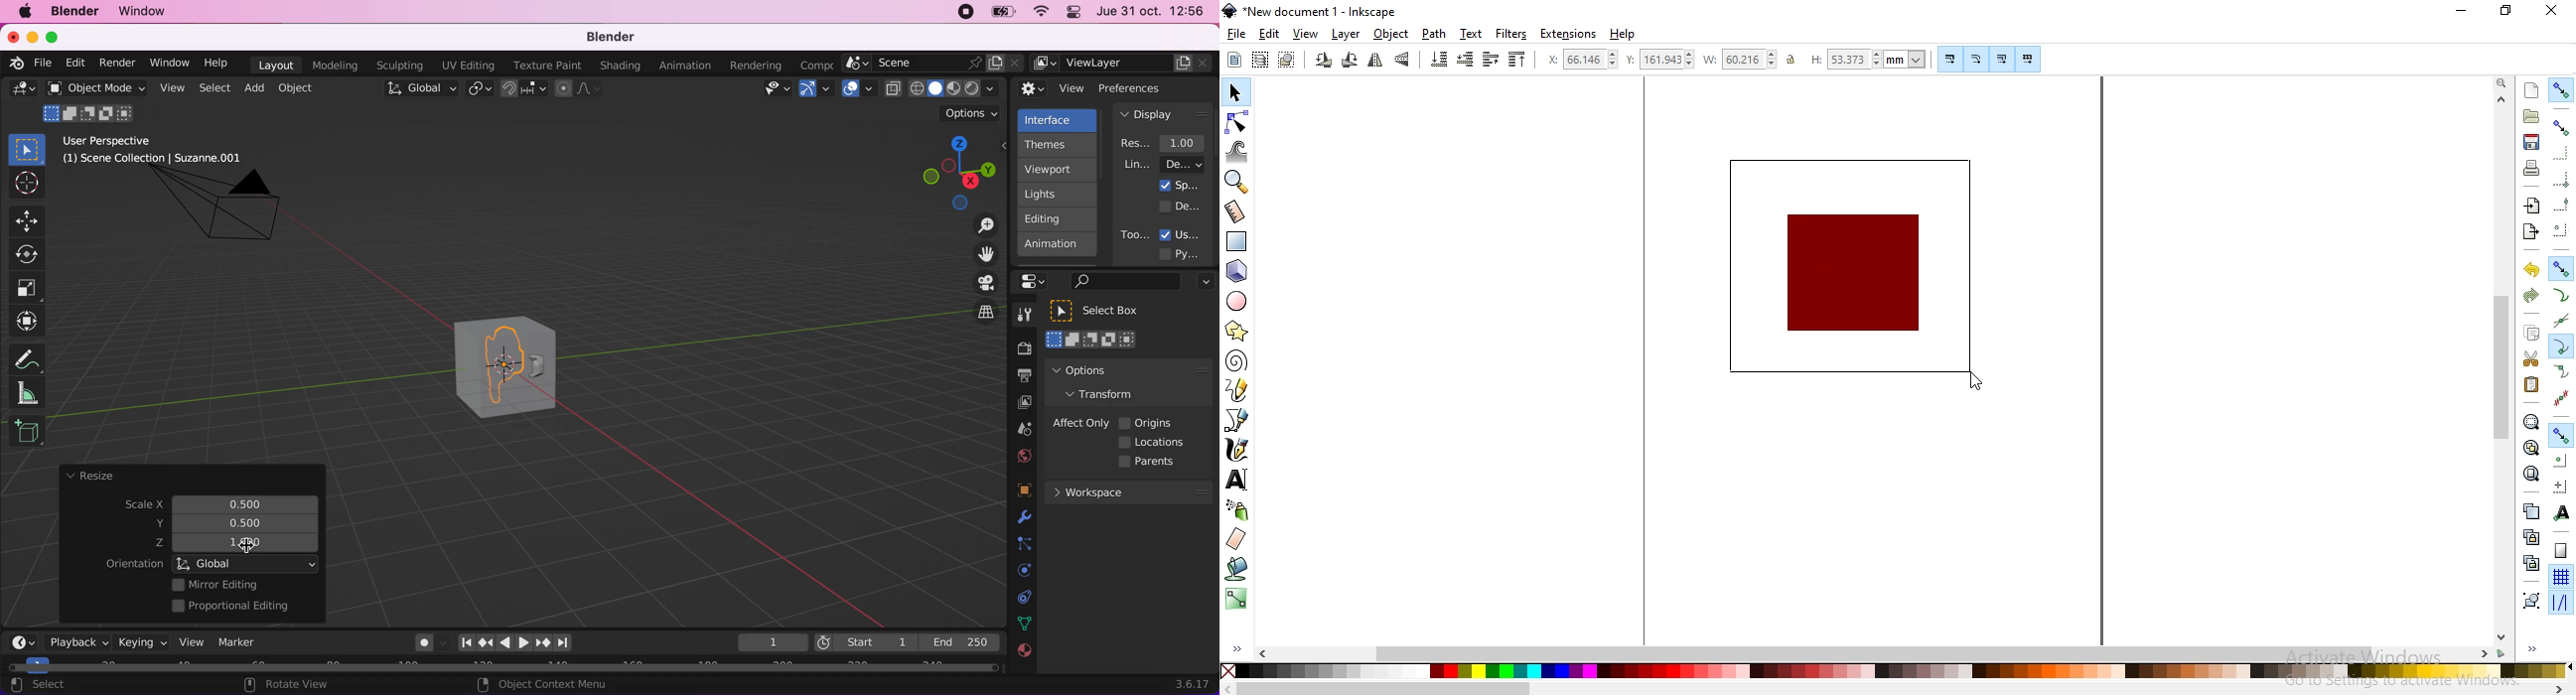 Image resolution: width=2576 pixels, height=700 pixels. What do you see at coordinates (1124, 282) in the screenshot?
I see `search` at bounding box center [1124, 282].